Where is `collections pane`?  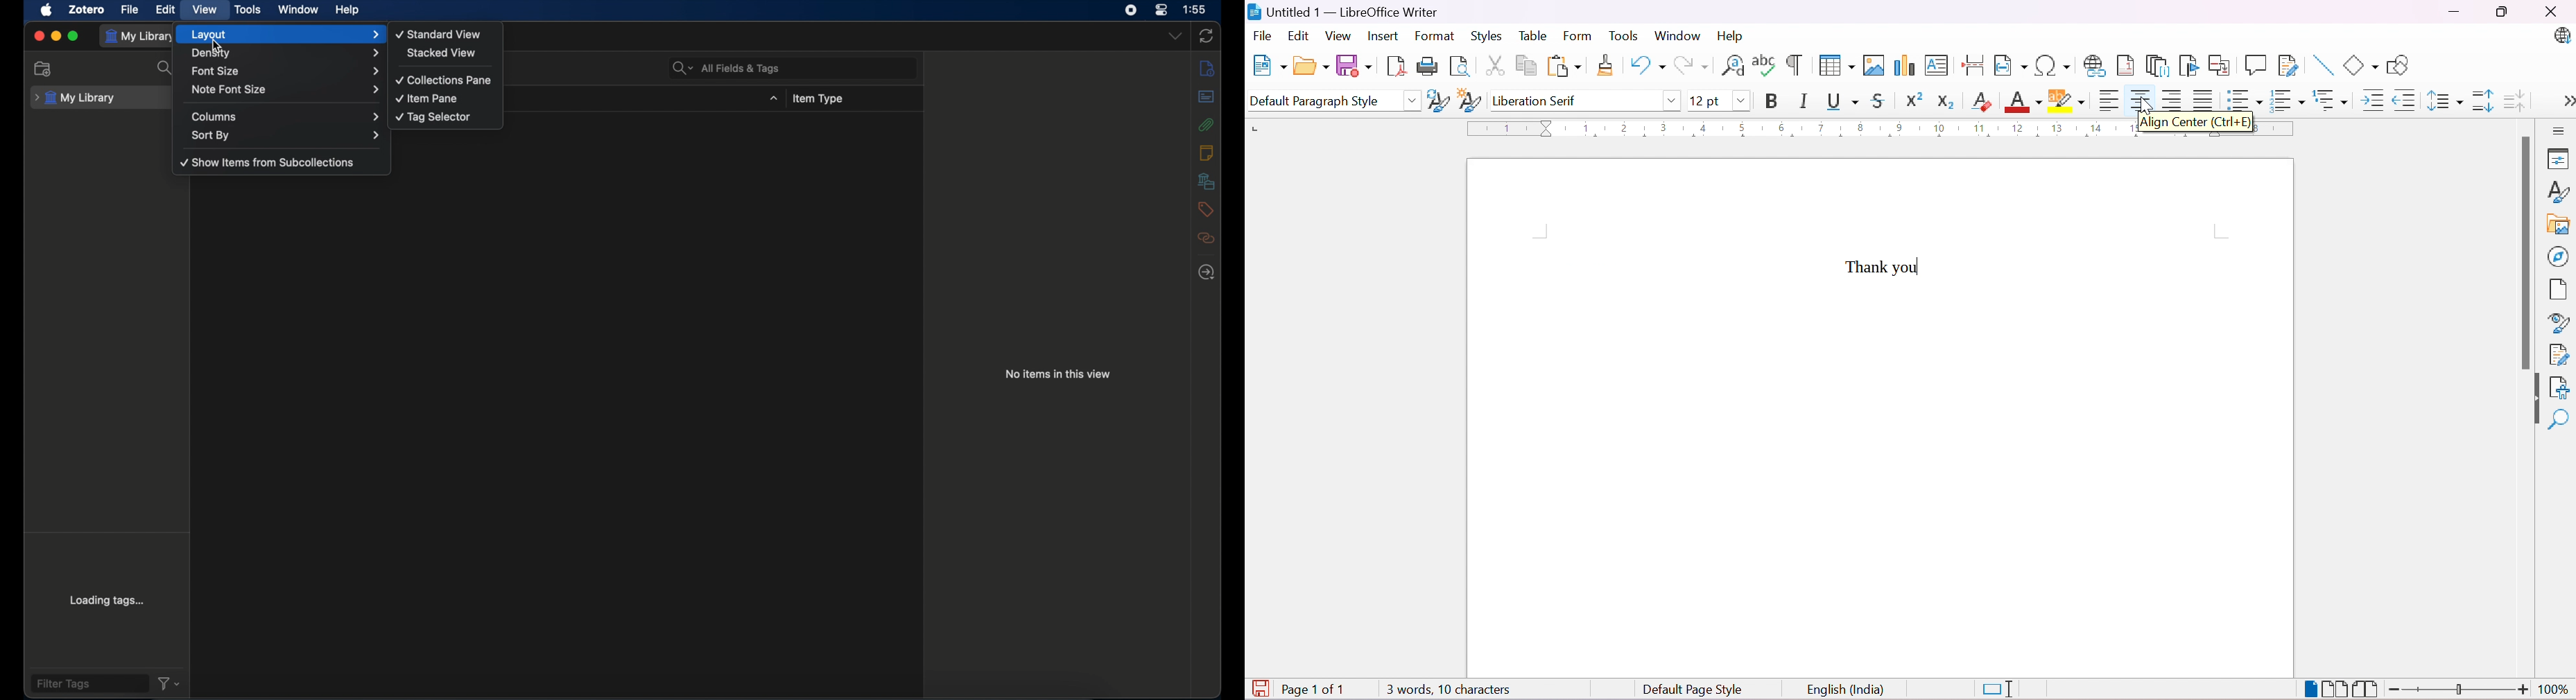
collections pane is located at coordinates (446, 80).